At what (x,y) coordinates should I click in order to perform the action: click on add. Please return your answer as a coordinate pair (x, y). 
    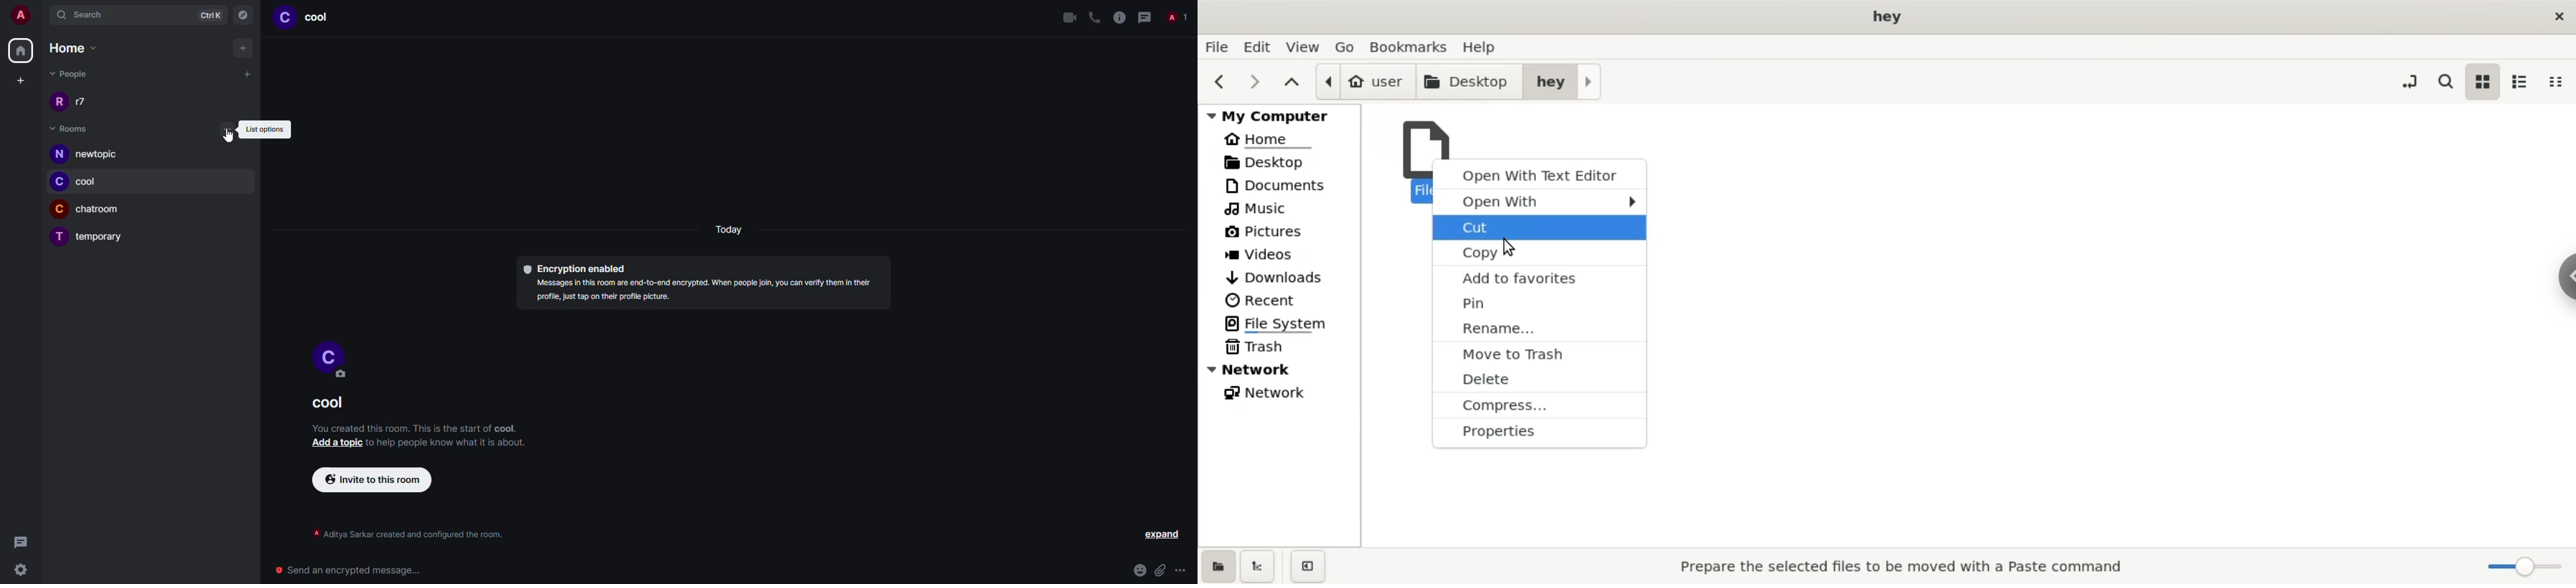
    Looking at the image, I should click on (243, 47).